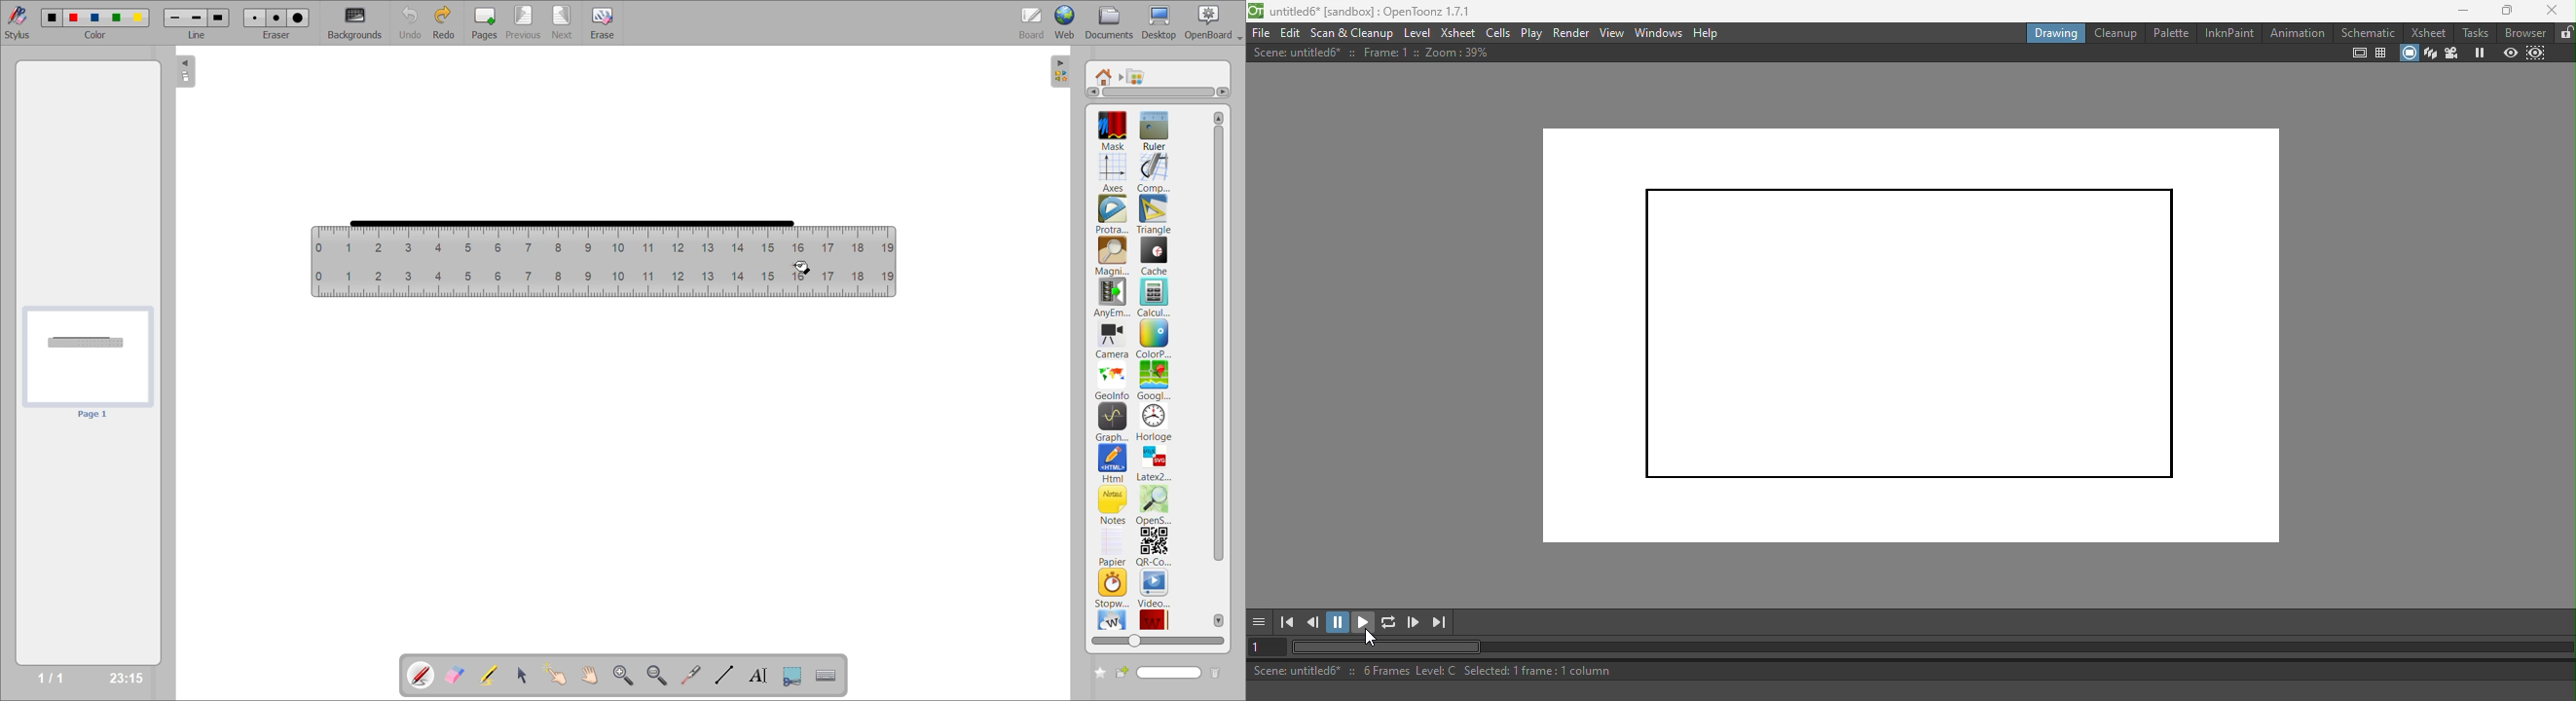 This screenshot has width=2576, height=728. I want to click on Next frame, so click(1415, 624).